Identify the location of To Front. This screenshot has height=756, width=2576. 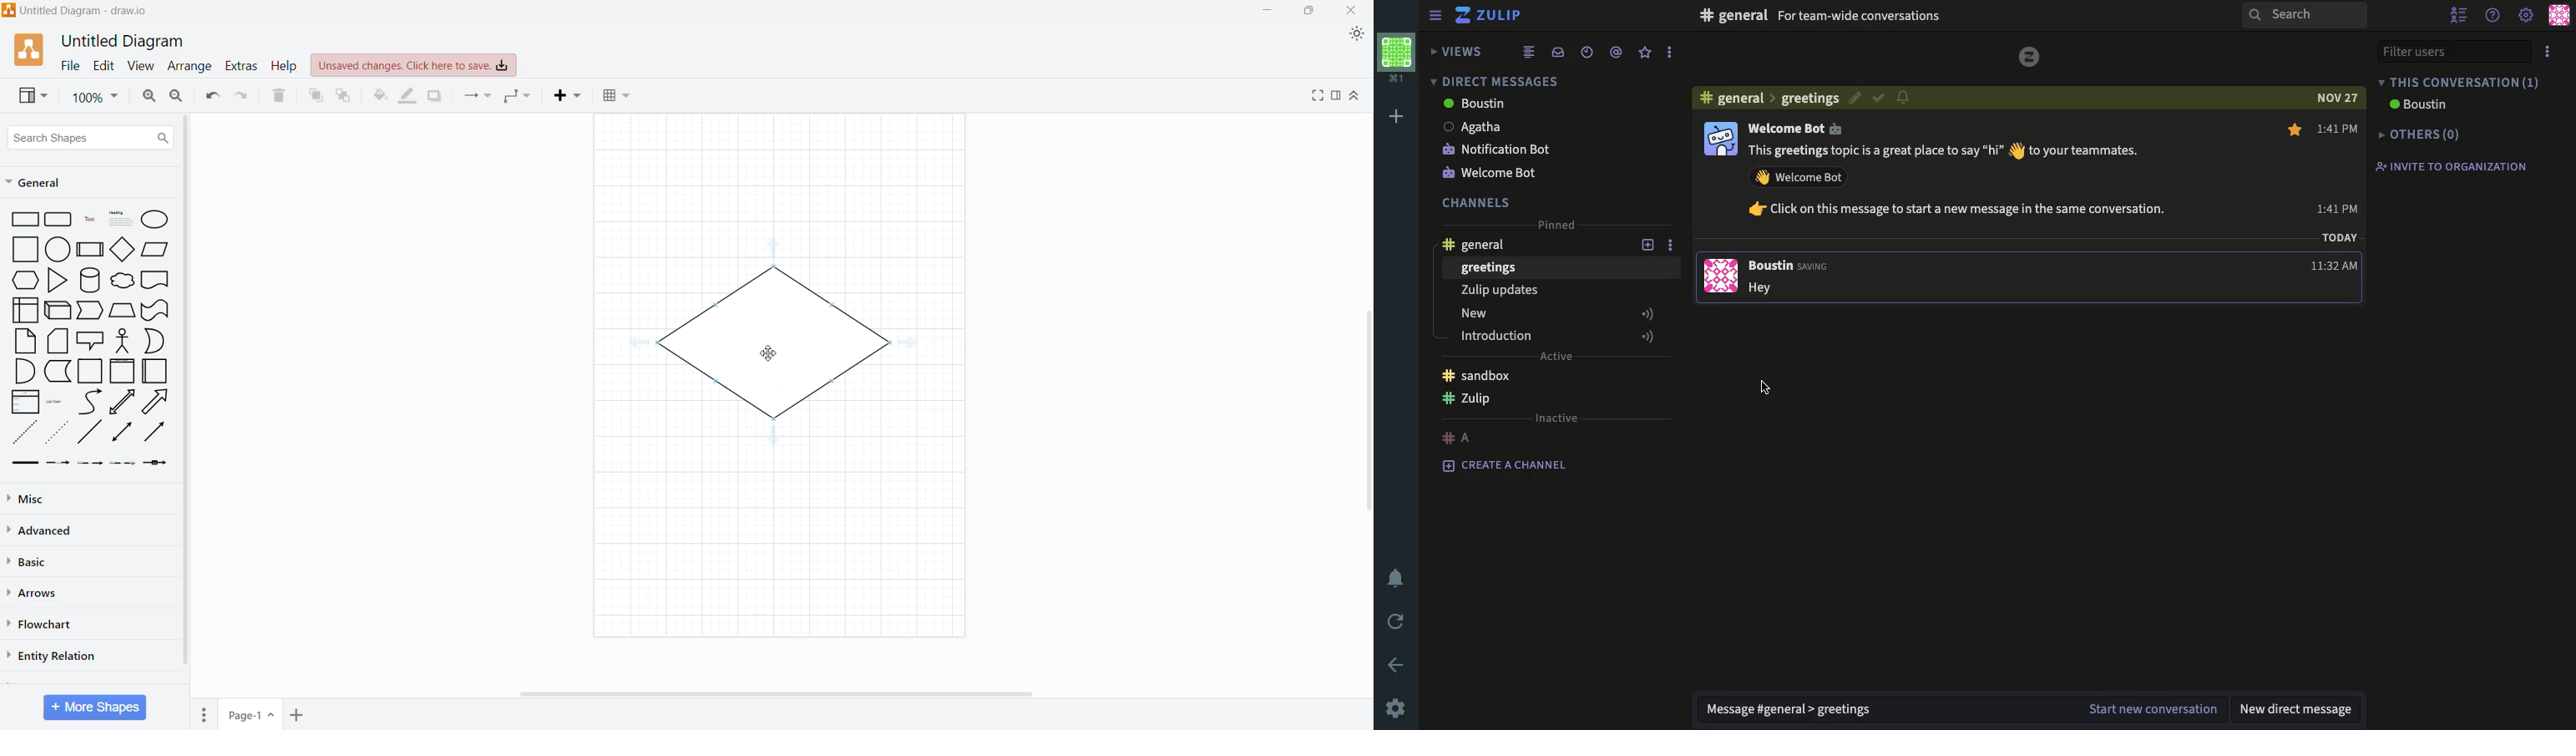
(313, 97).